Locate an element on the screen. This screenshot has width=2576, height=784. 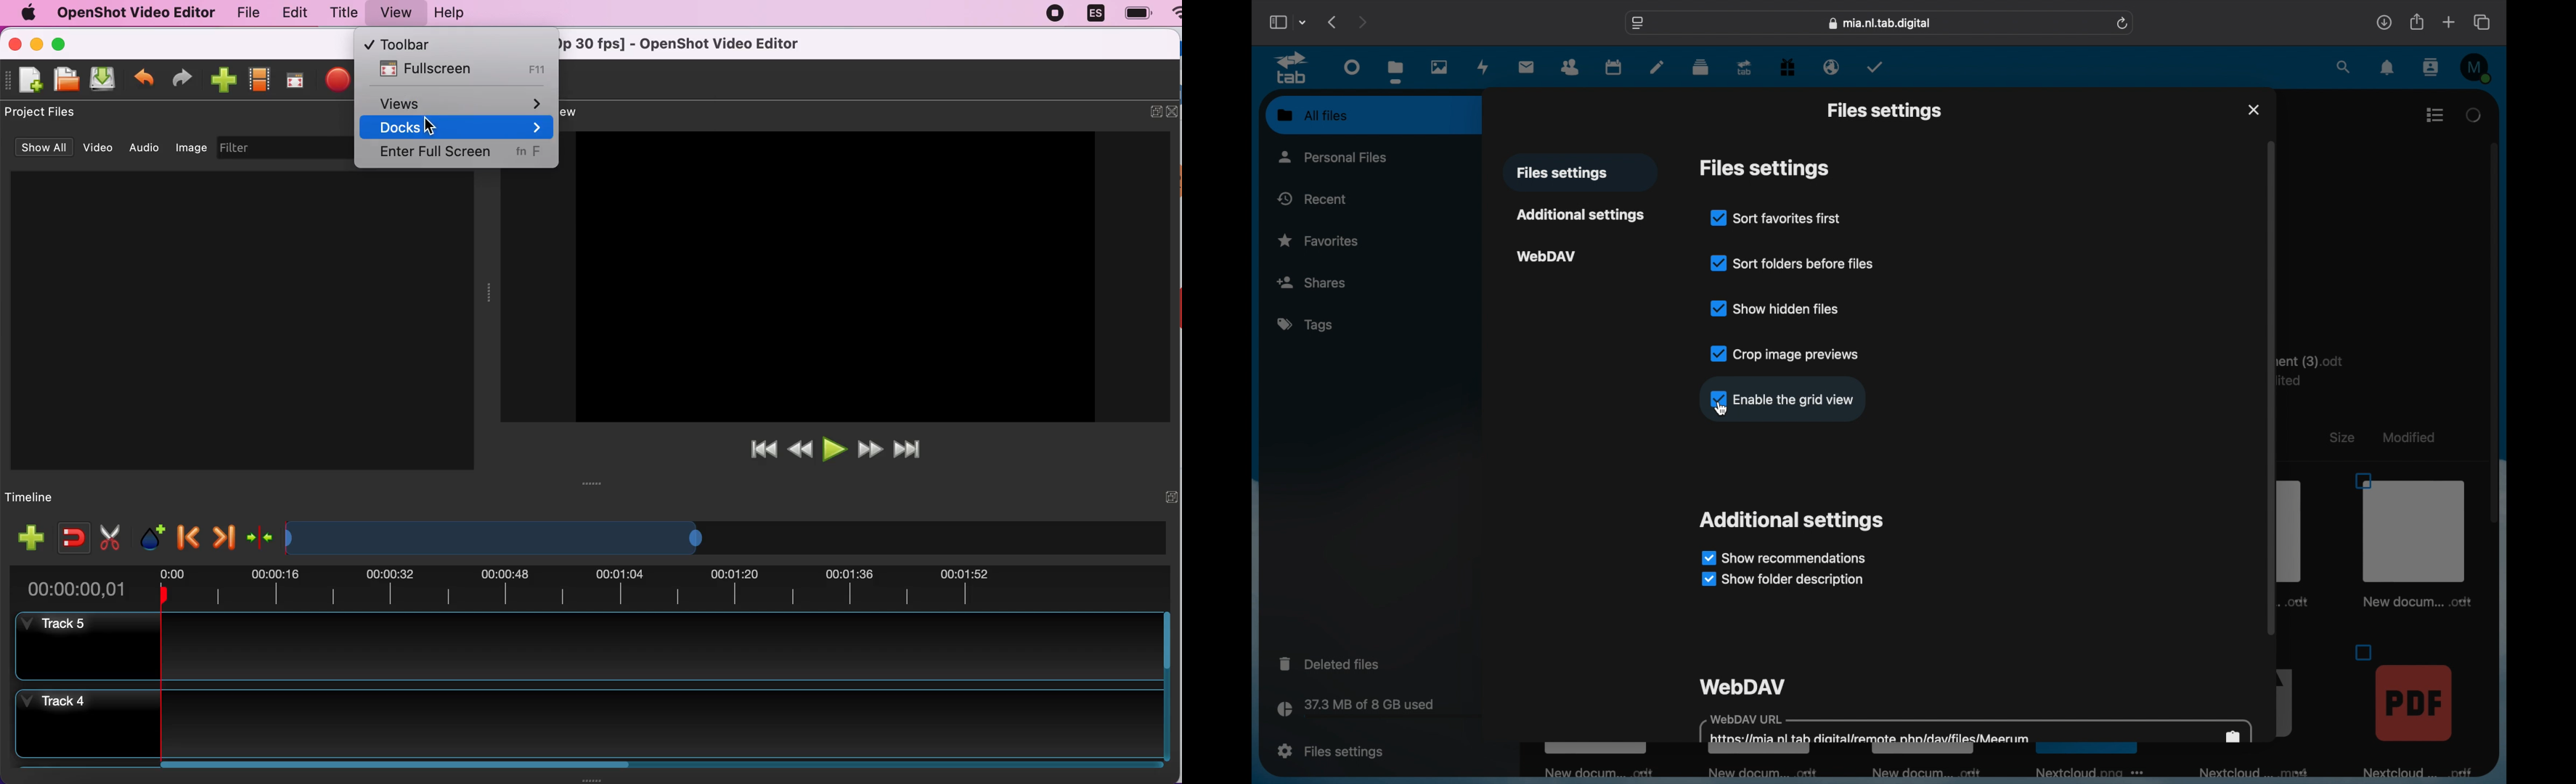
activity is located at coordinates (1483, 67).